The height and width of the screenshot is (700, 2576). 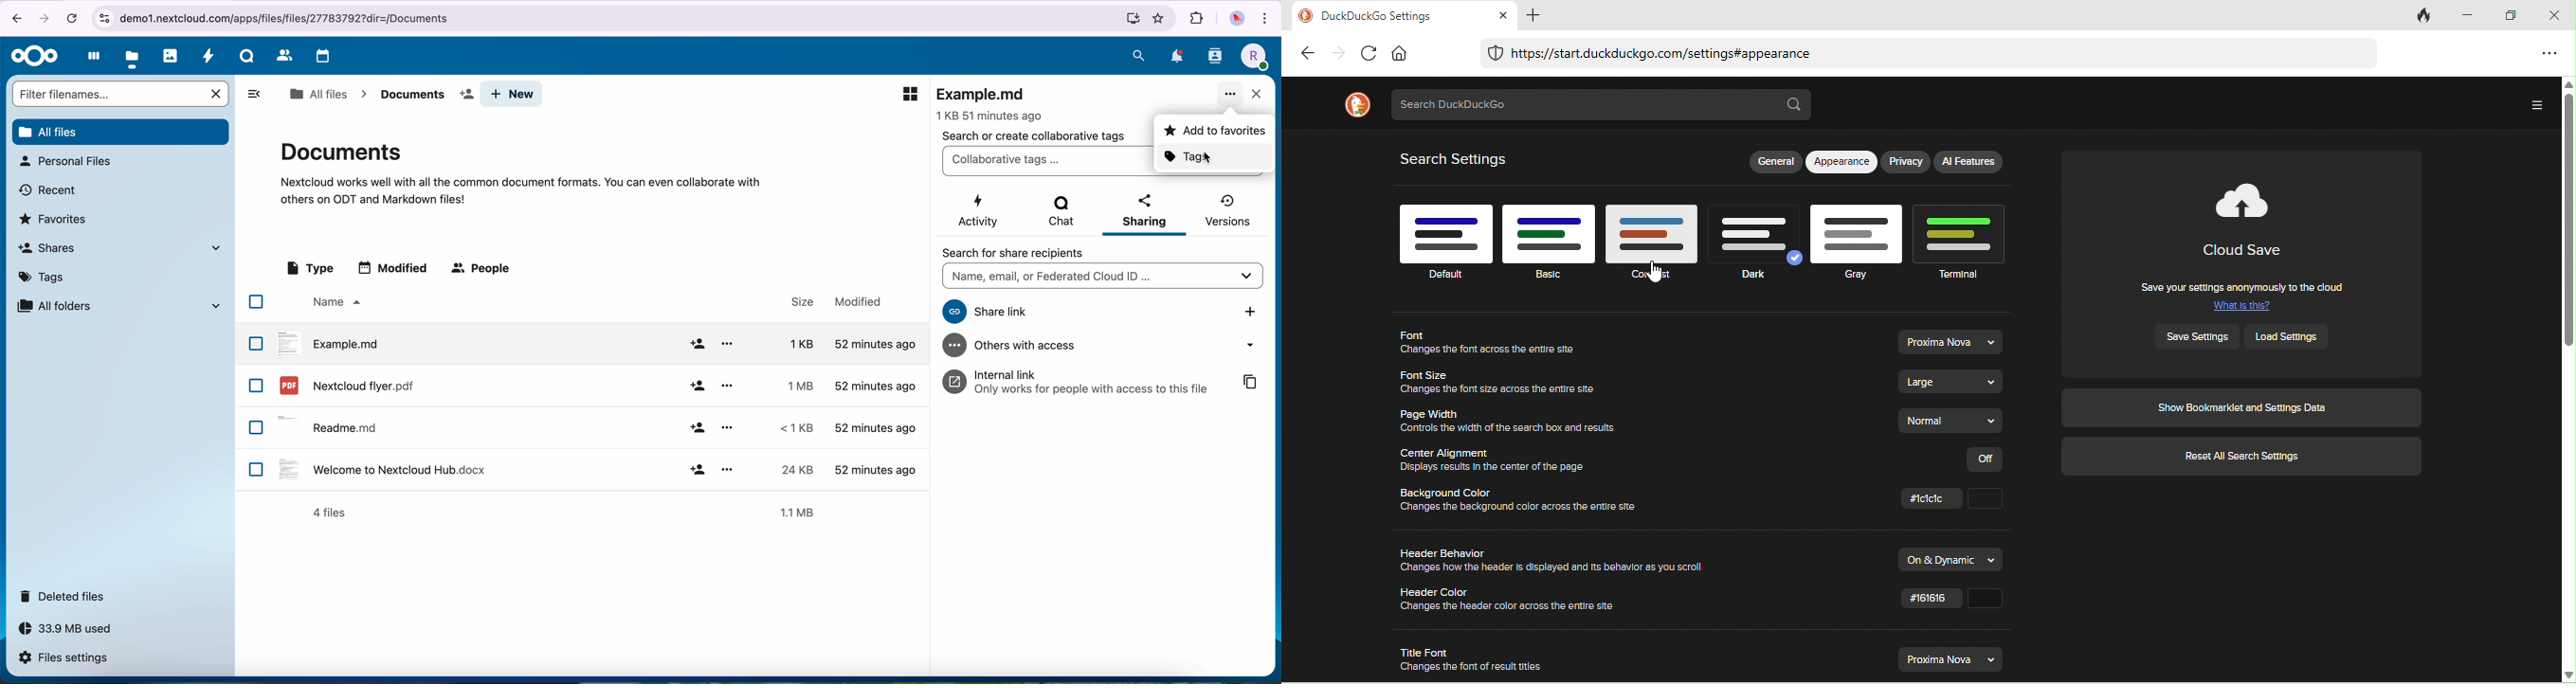 I want to click on basic, so click(x=1550, y=243).